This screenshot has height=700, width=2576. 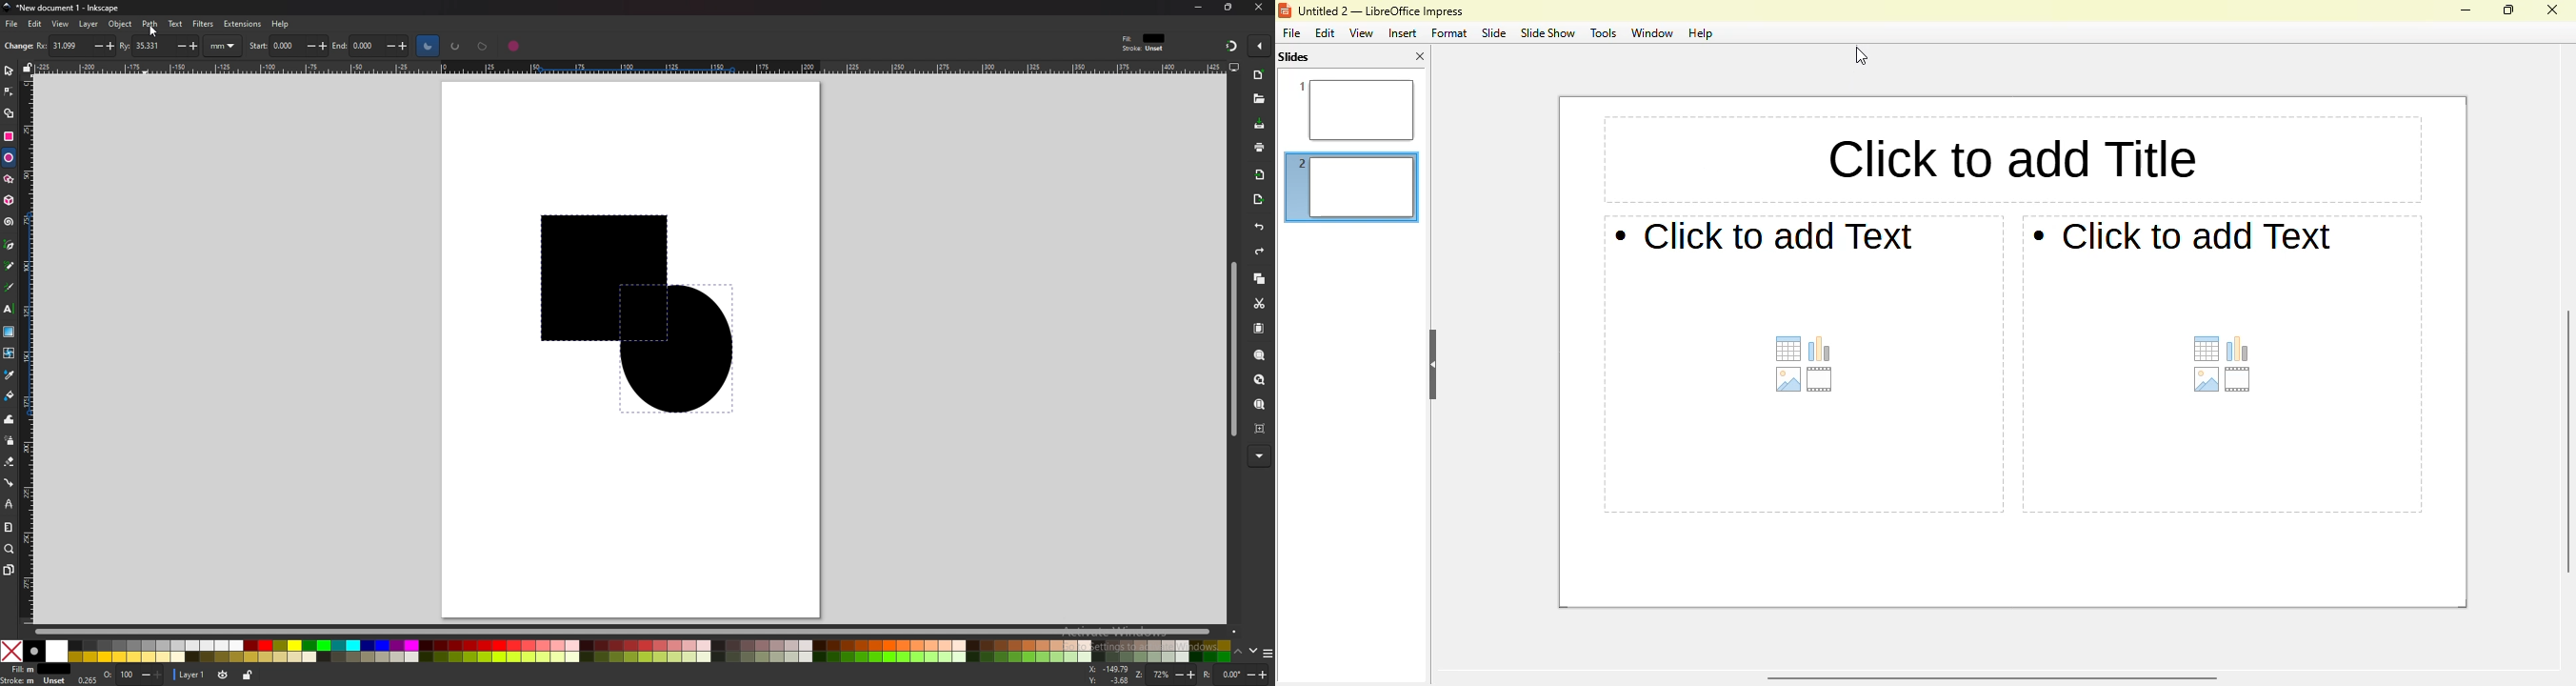 What do you see at coordinates (13, 24) in the screenshot?
I see `file` at bounding box center [13, 24].